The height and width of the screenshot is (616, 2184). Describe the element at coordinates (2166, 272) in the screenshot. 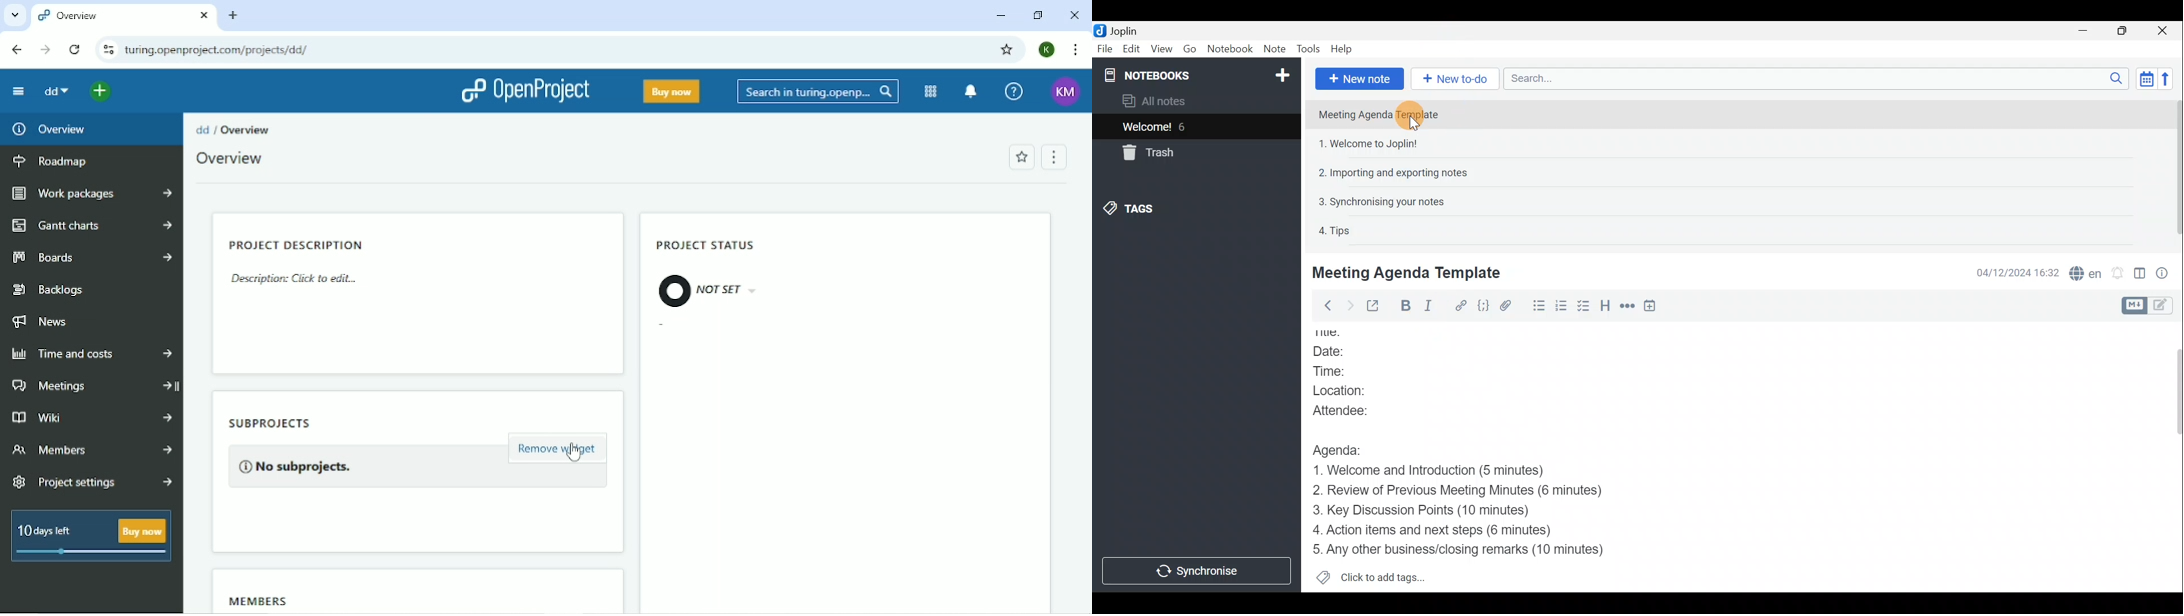

I see `Note properties` at that location.